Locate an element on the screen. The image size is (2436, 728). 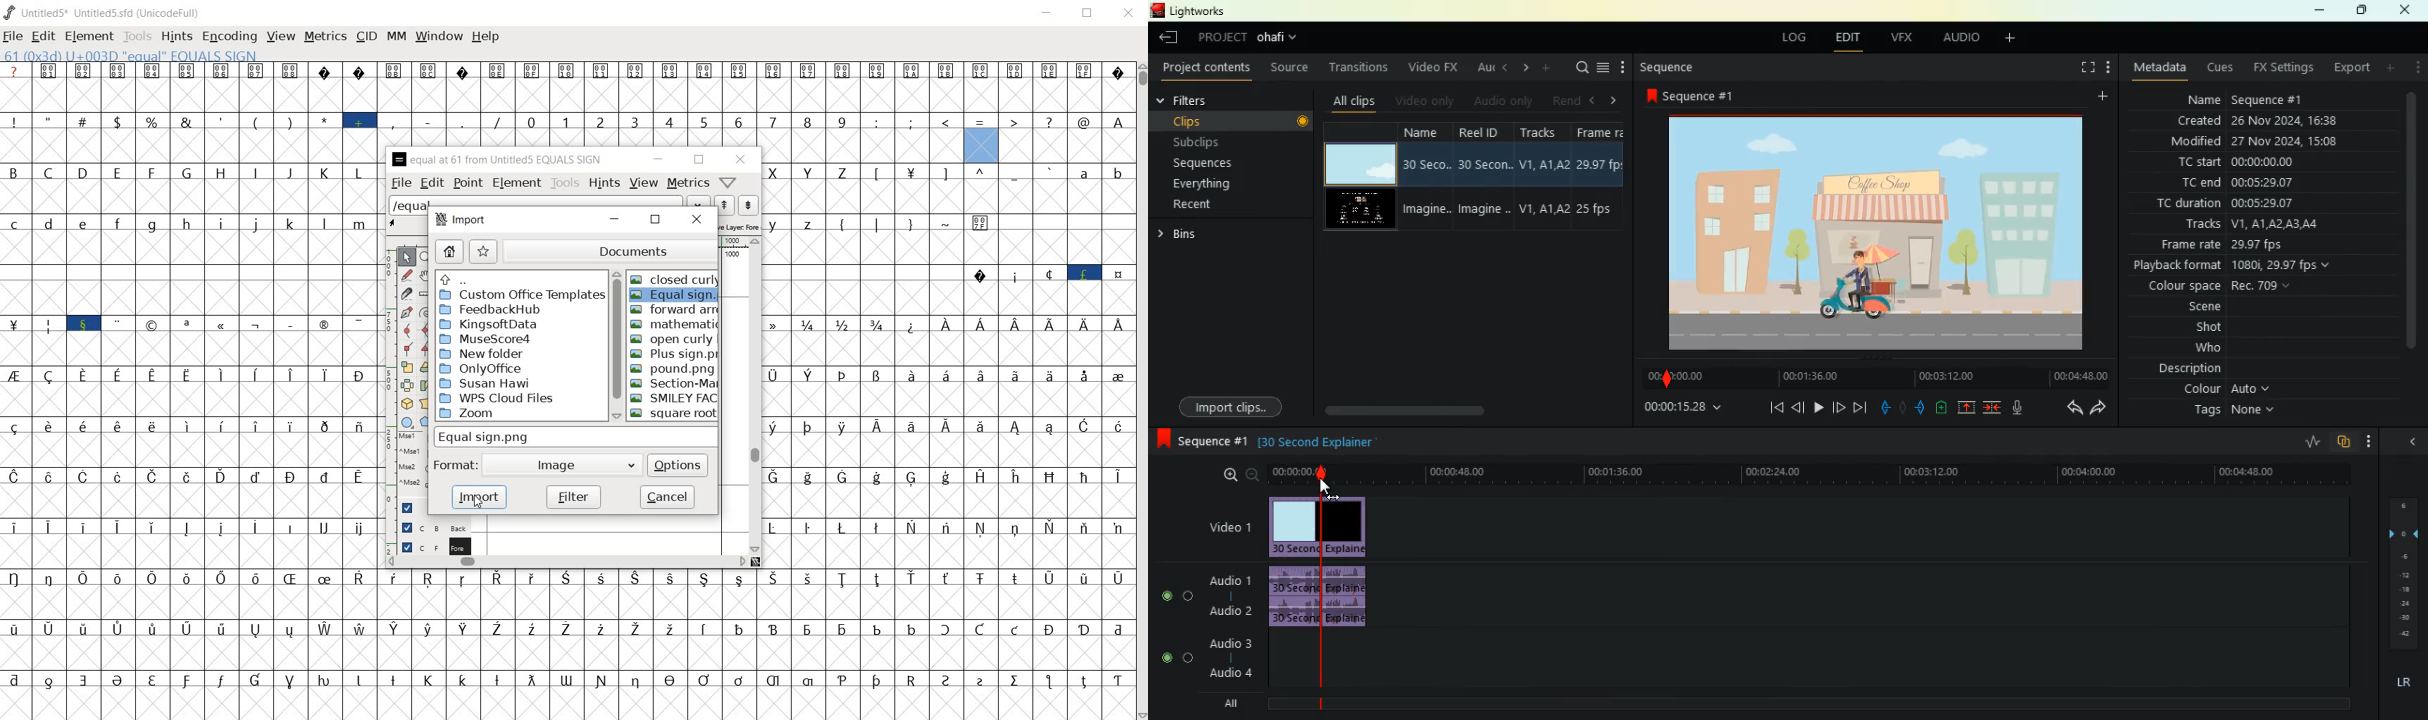
selected time is located at coordinates (1321, 581).